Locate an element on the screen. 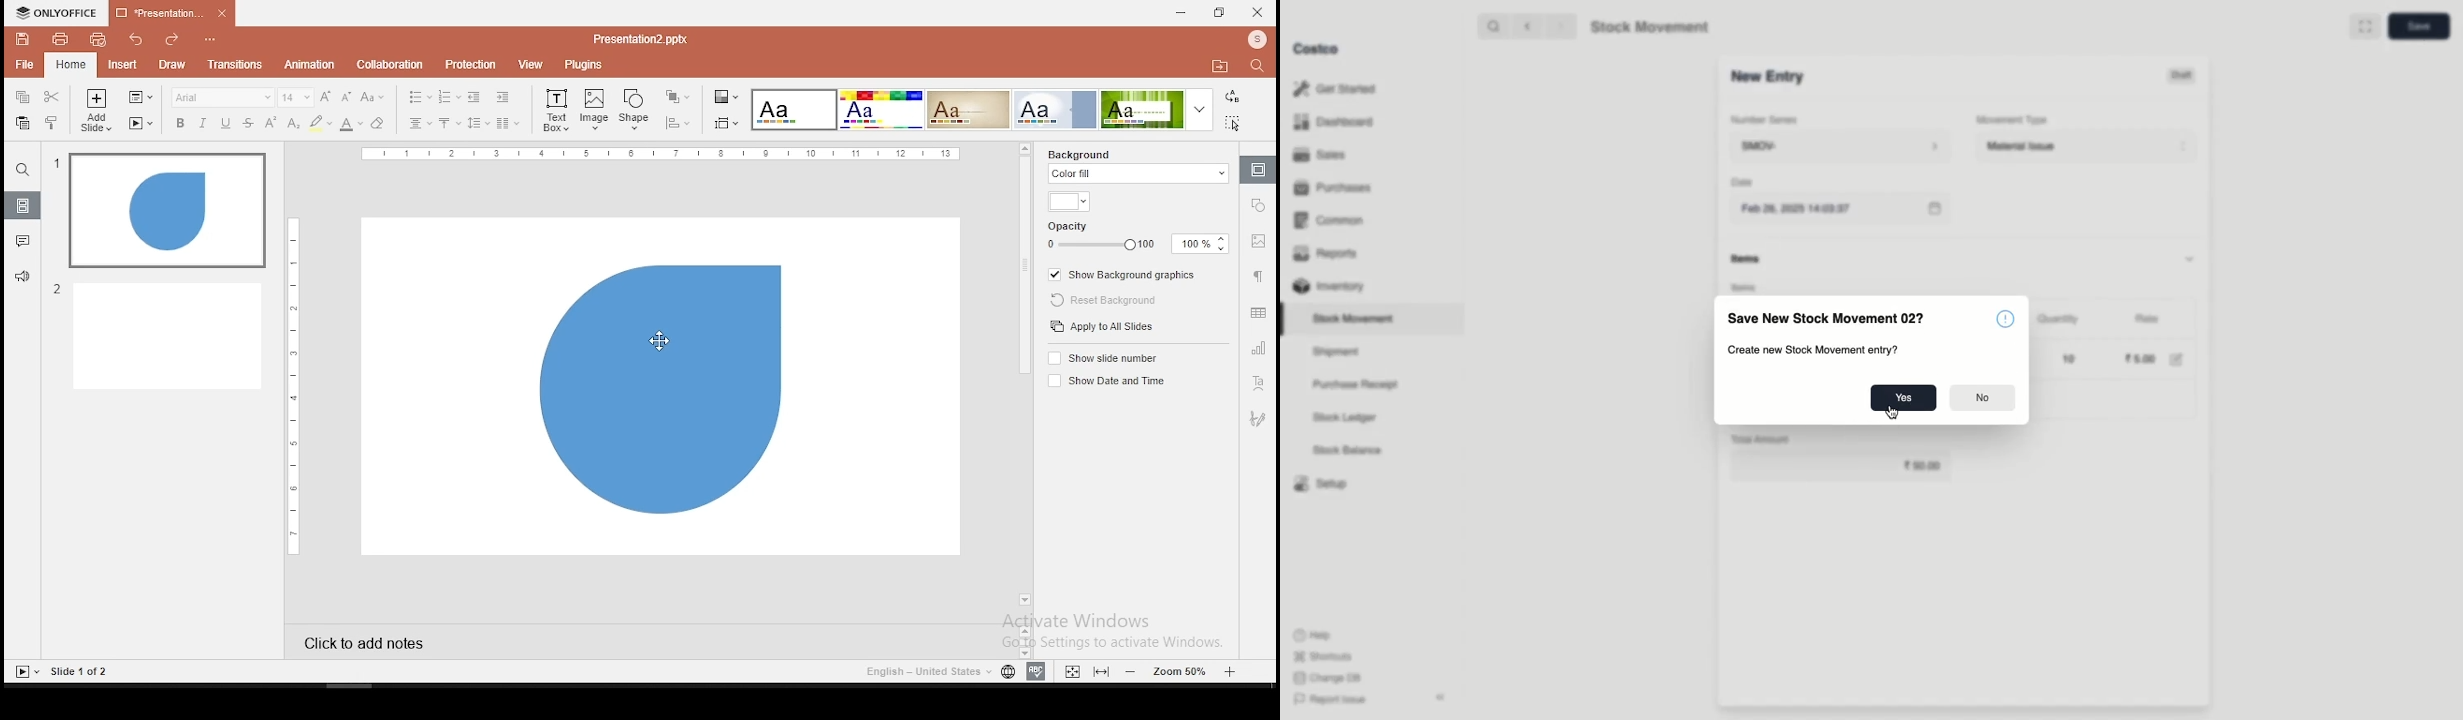 The height and width of the screenshot is (728, 2464). Reports is located at coordinates (1329, 253).